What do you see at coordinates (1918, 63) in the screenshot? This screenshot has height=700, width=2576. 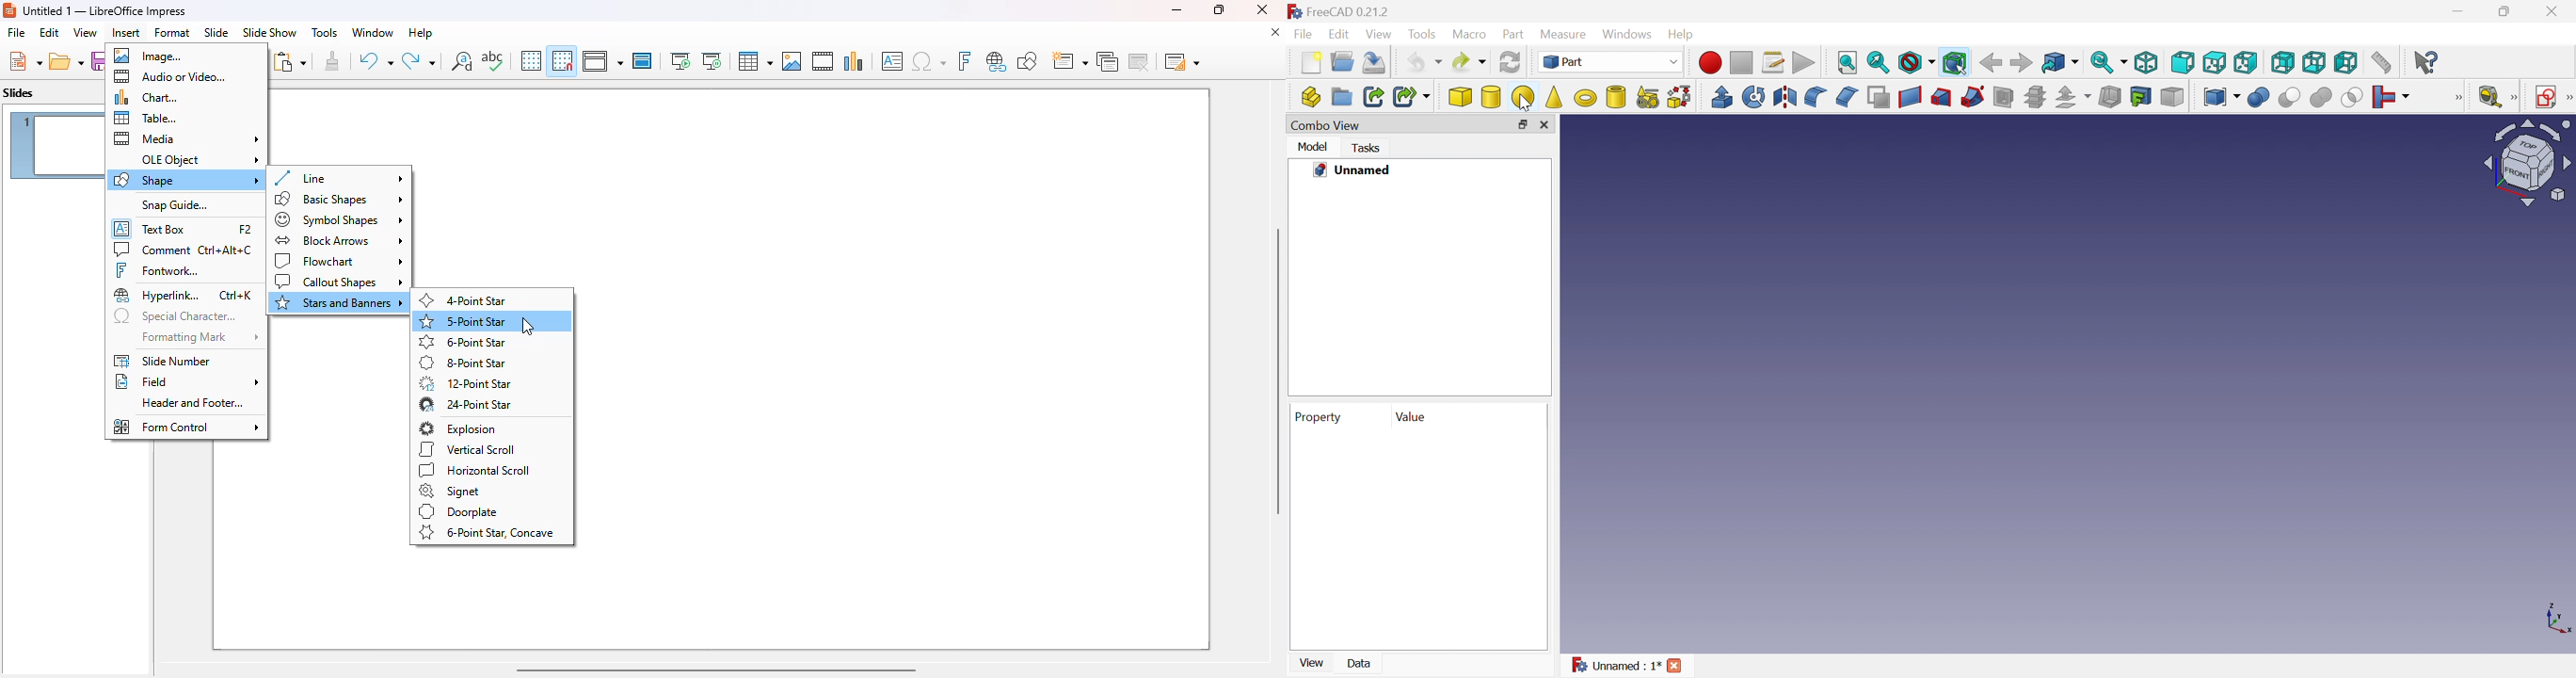 I see `Draw style` at bounding box center [1918, 63].